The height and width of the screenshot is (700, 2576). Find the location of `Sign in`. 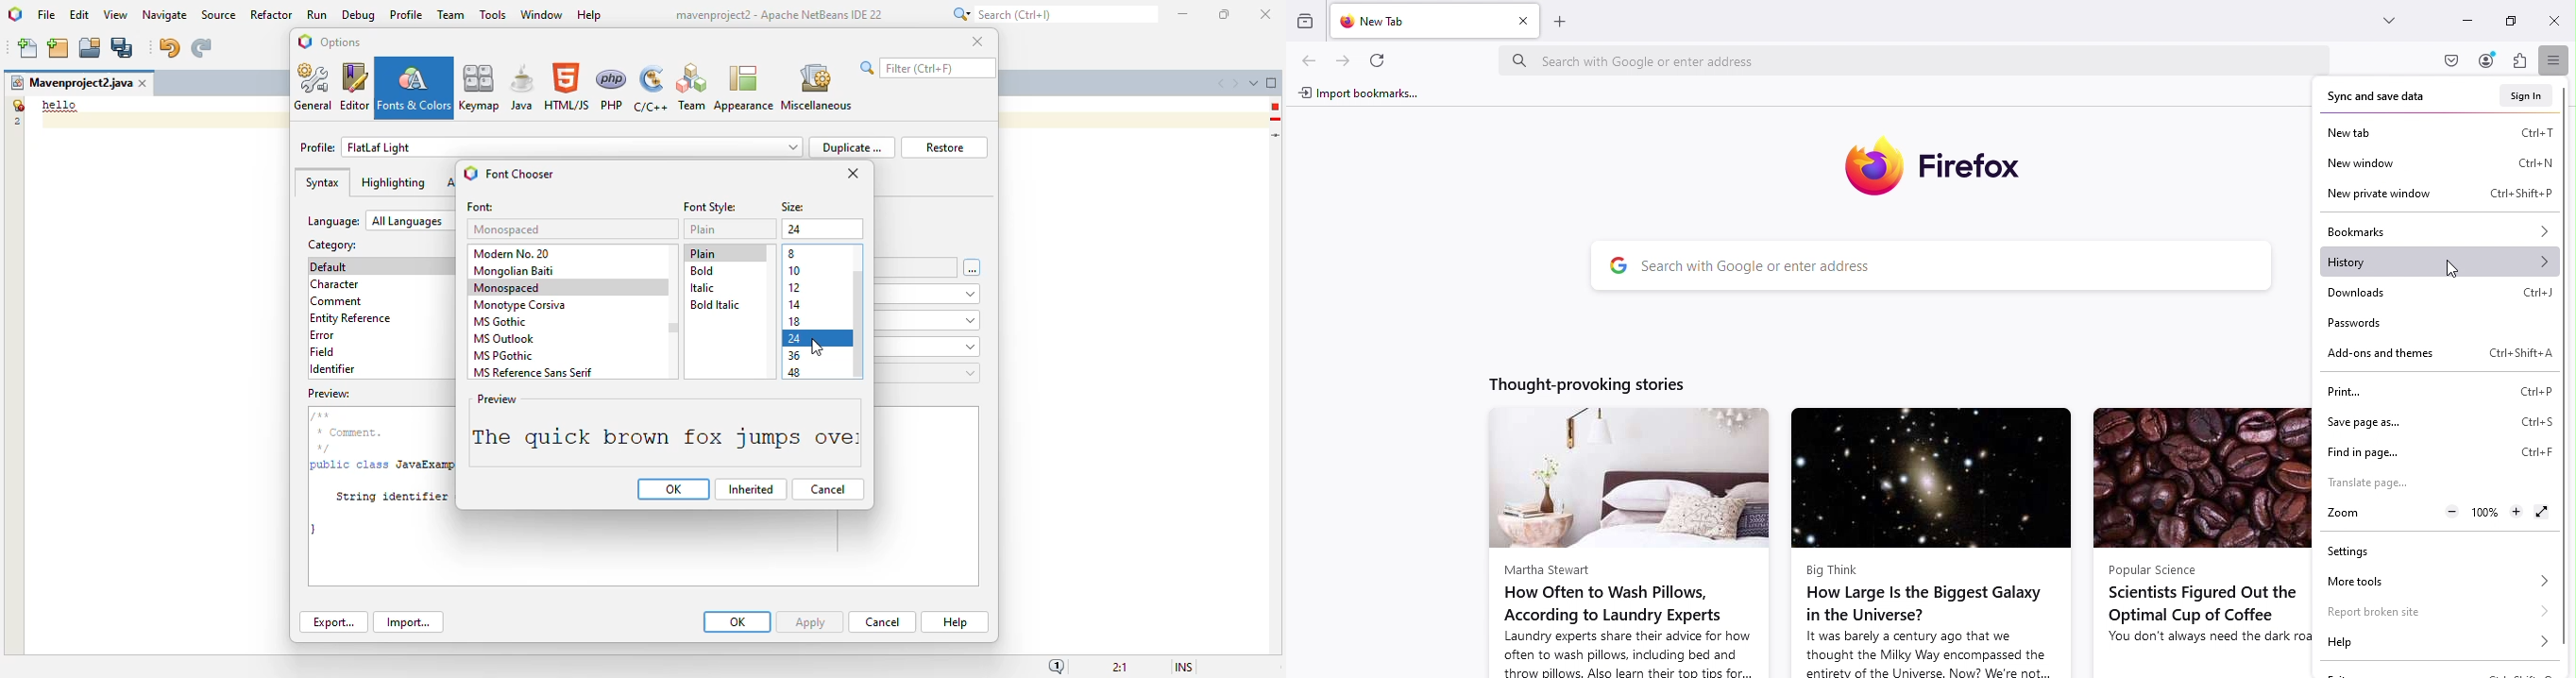

Sign in is located at coordinates (2526, 95).